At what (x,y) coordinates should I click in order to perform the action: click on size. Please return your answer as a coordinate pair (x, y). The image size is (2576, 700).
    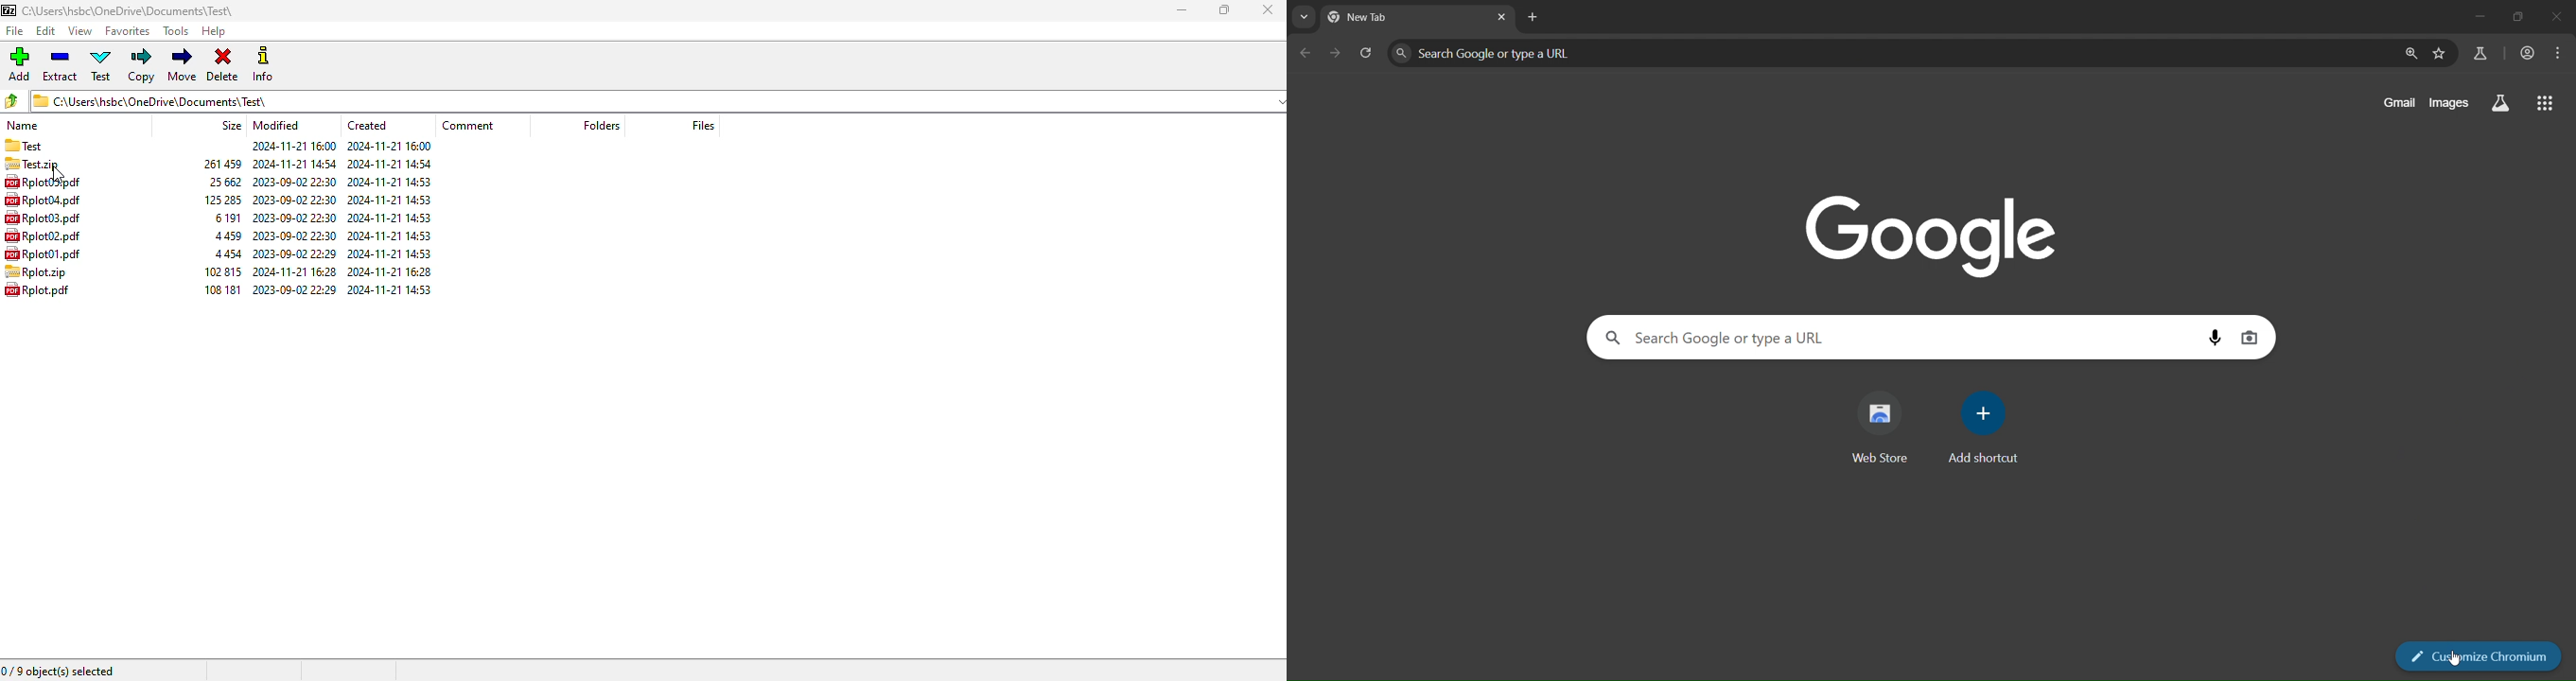
    Looking at the image, I should click on (220, 200).